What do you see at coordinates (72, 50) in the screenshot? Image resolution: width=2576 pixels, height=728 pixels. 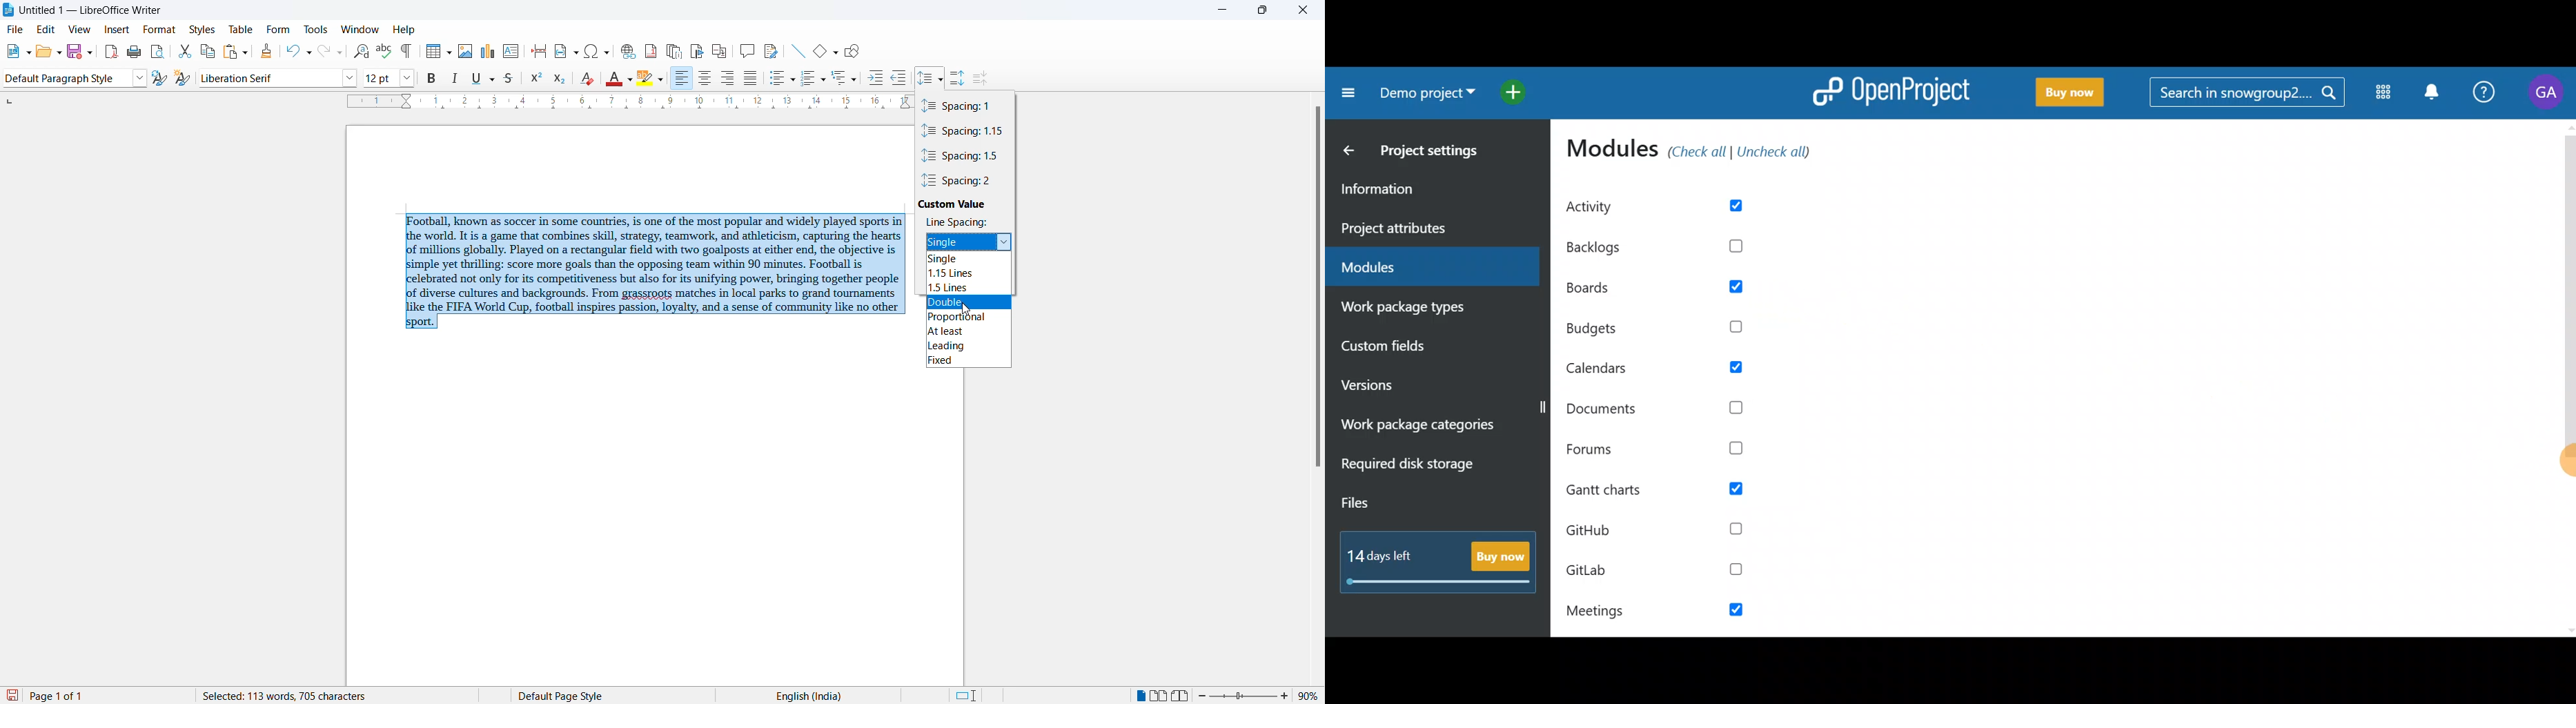 I see `save` at bounding box center [72, 50].